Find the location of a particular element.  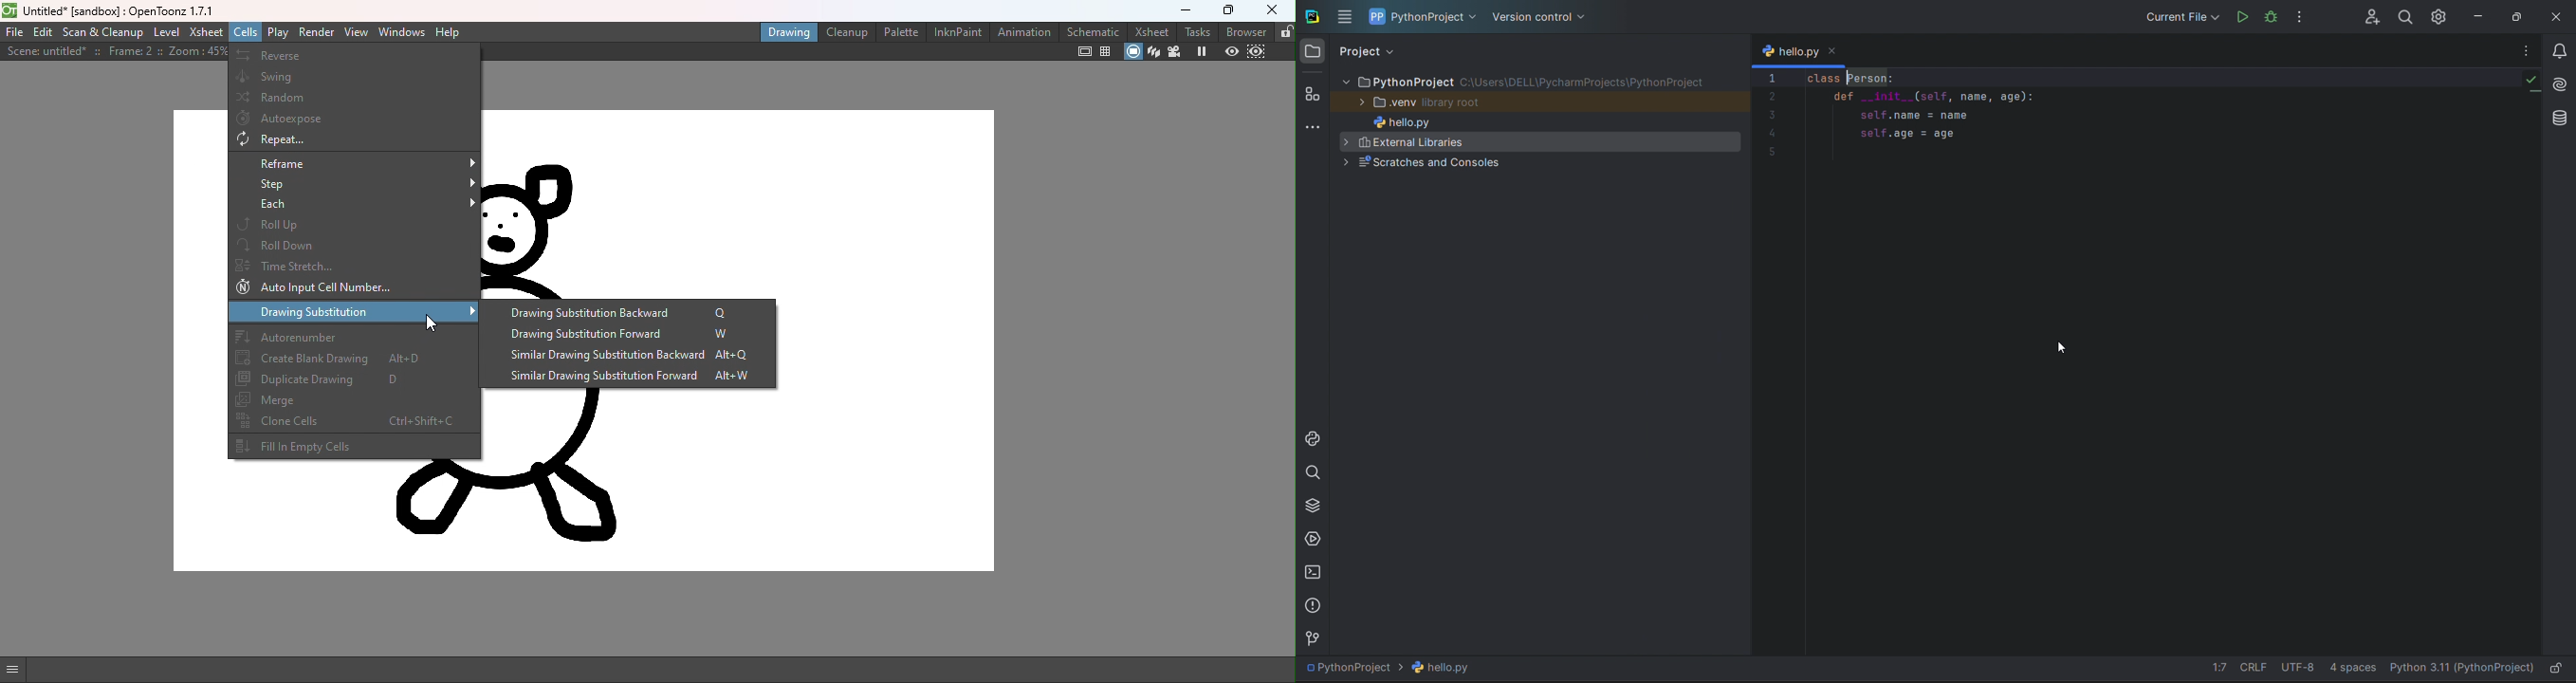

InknPaint is located at coordinates (956, 32).